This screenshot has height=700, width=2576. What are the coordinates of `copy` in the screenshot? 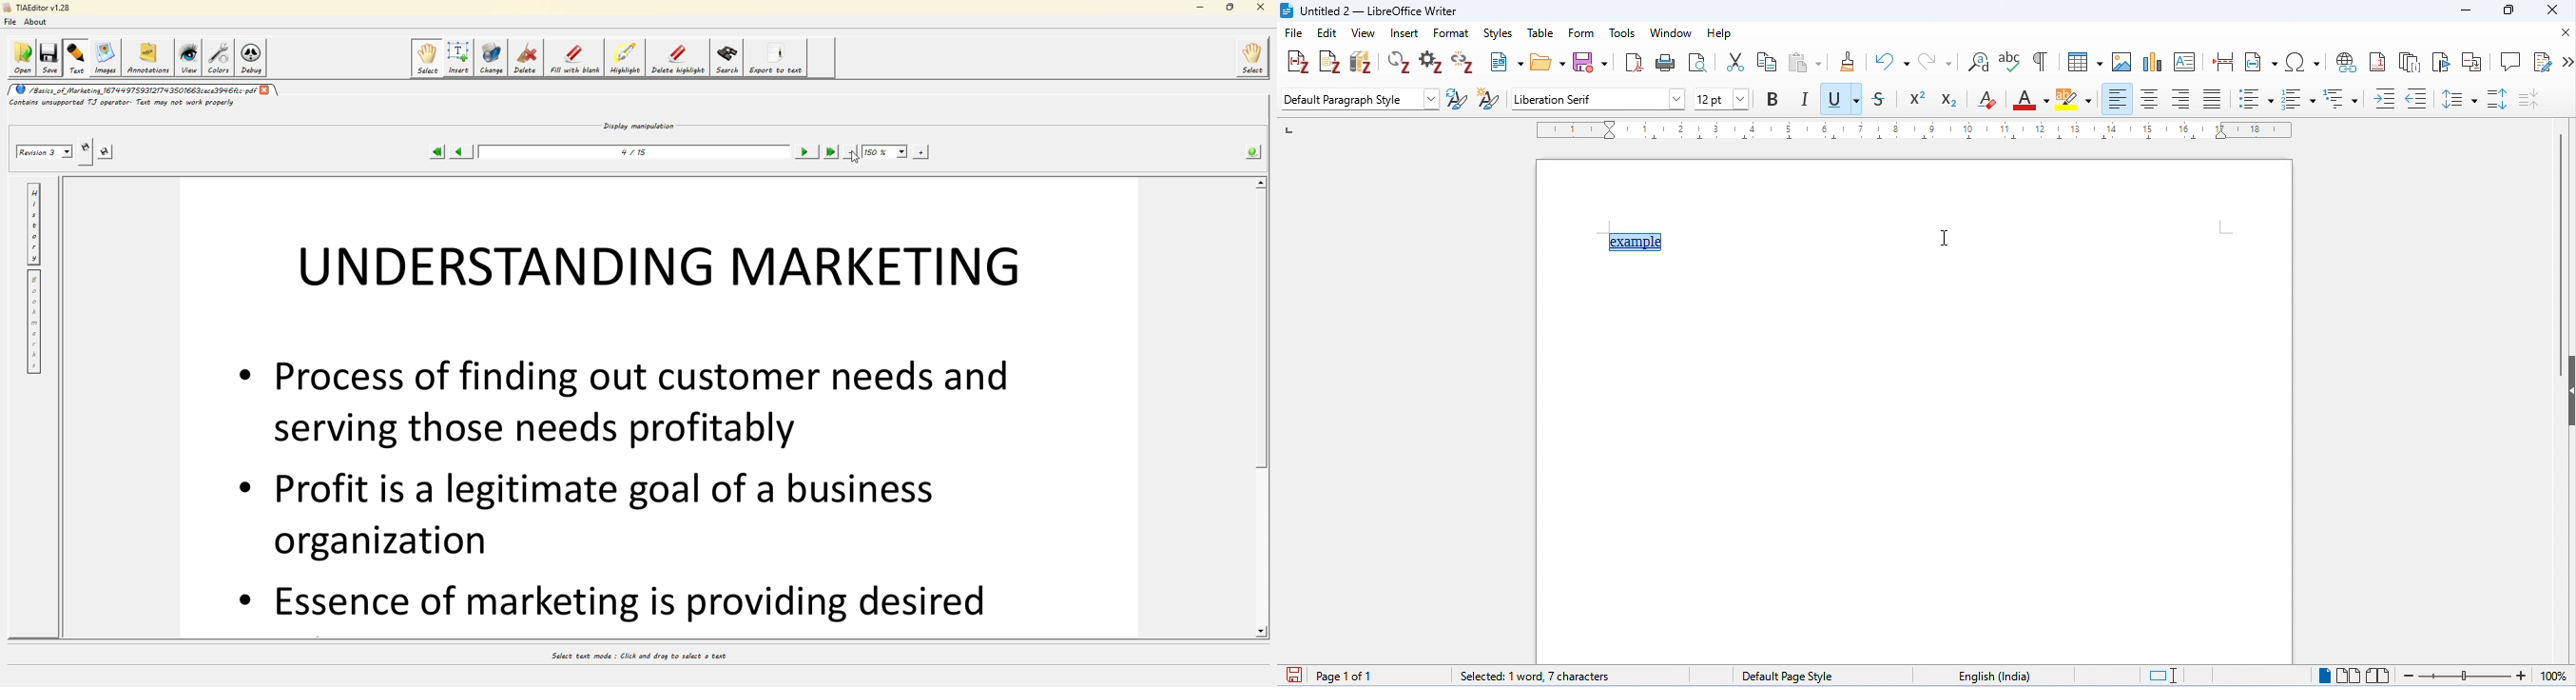 It's located at (1768, 62).